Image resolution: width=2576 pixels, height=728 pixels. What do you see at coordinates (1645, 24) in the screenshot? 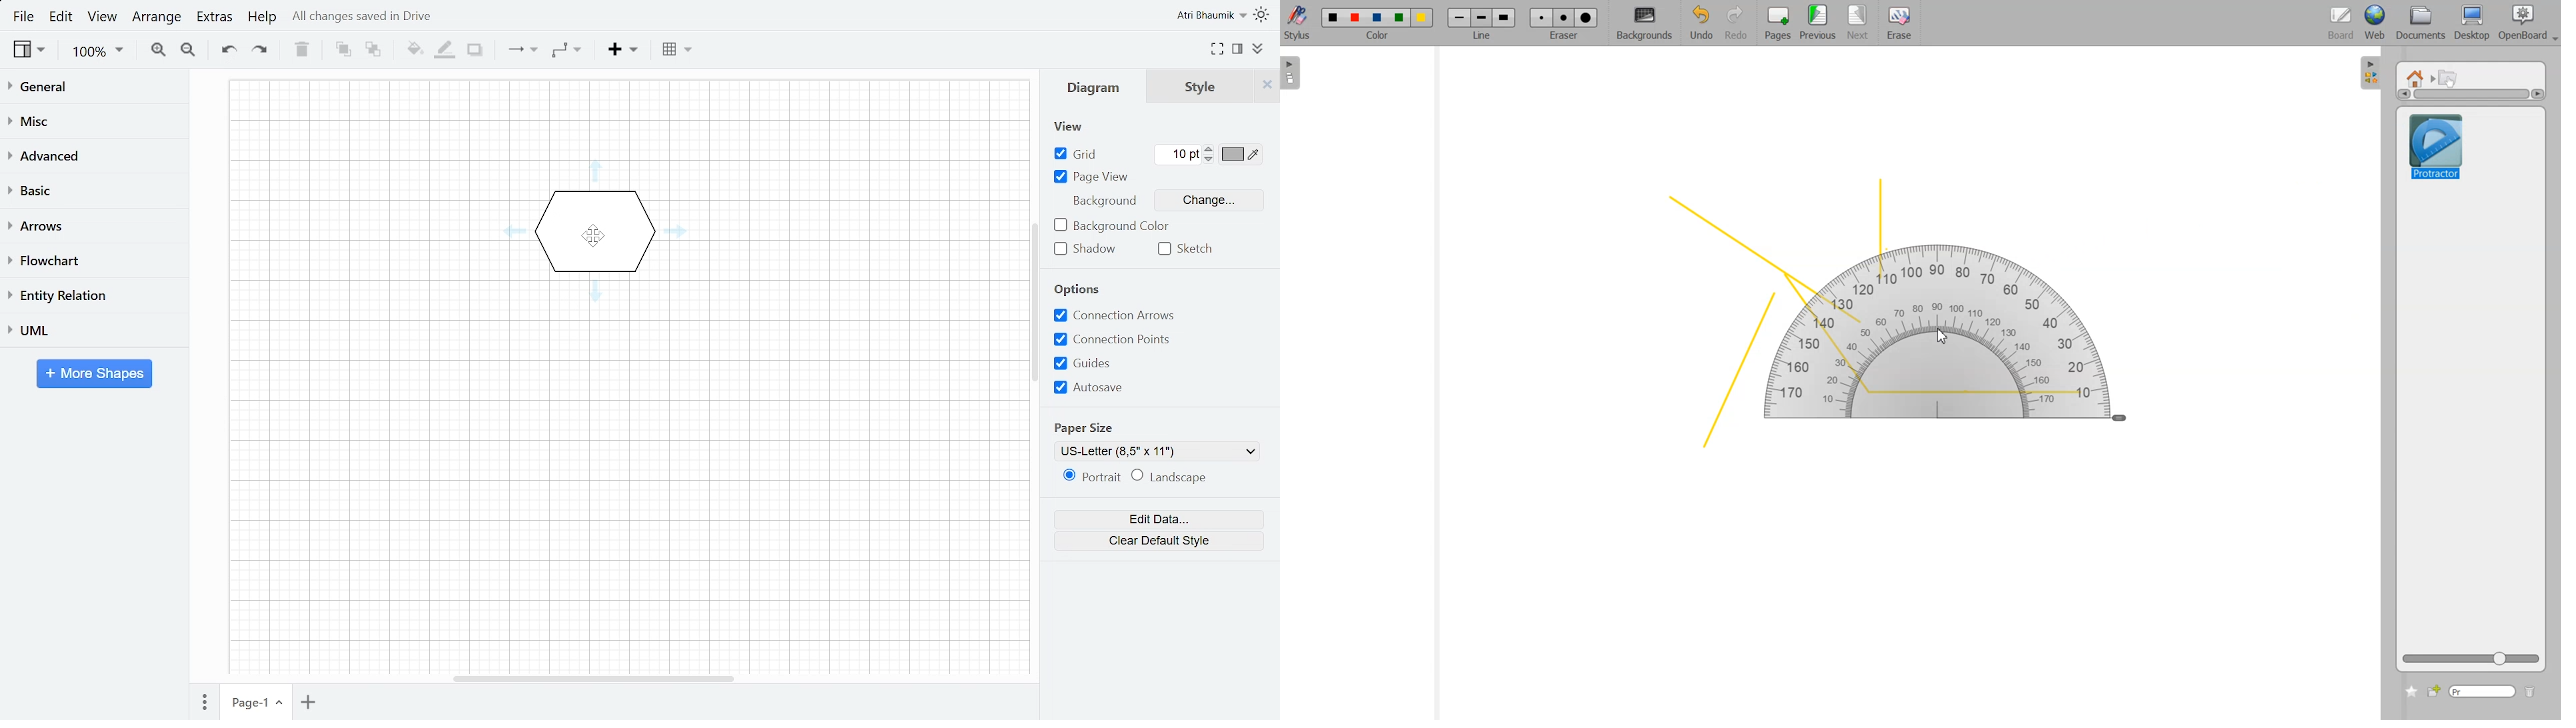
I see `Background` at bounding box center [1645, 24].